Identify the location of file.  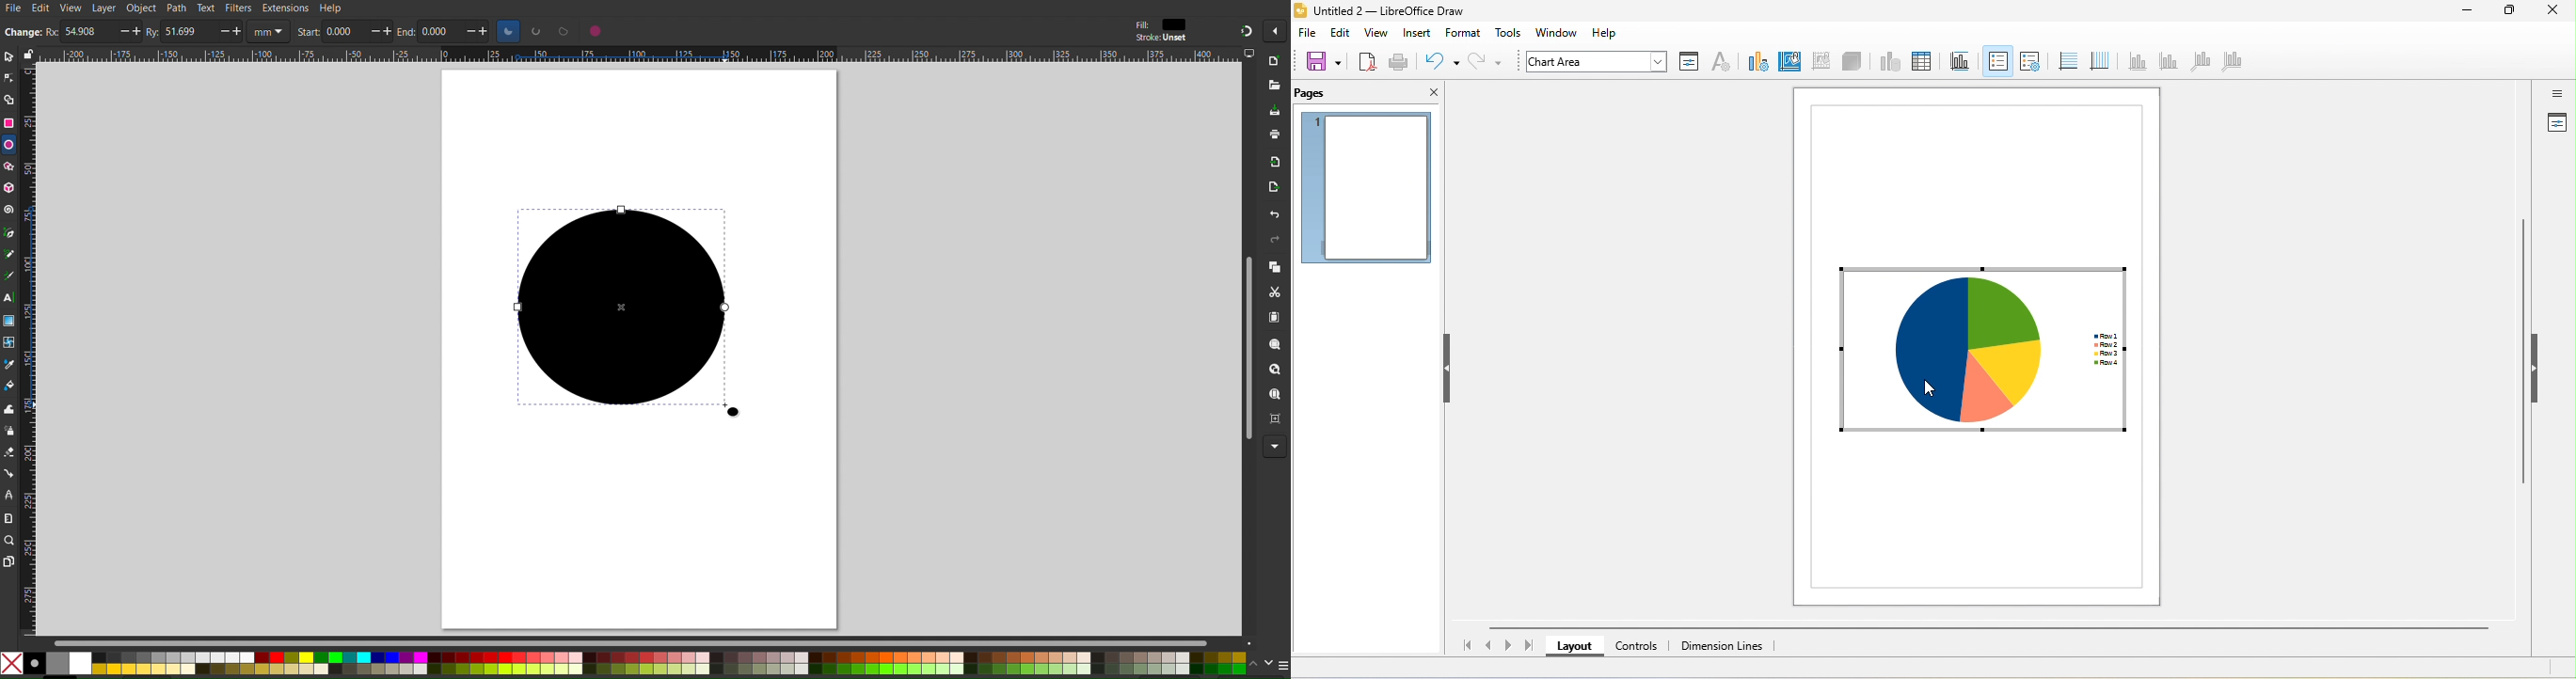
(1307, 34).